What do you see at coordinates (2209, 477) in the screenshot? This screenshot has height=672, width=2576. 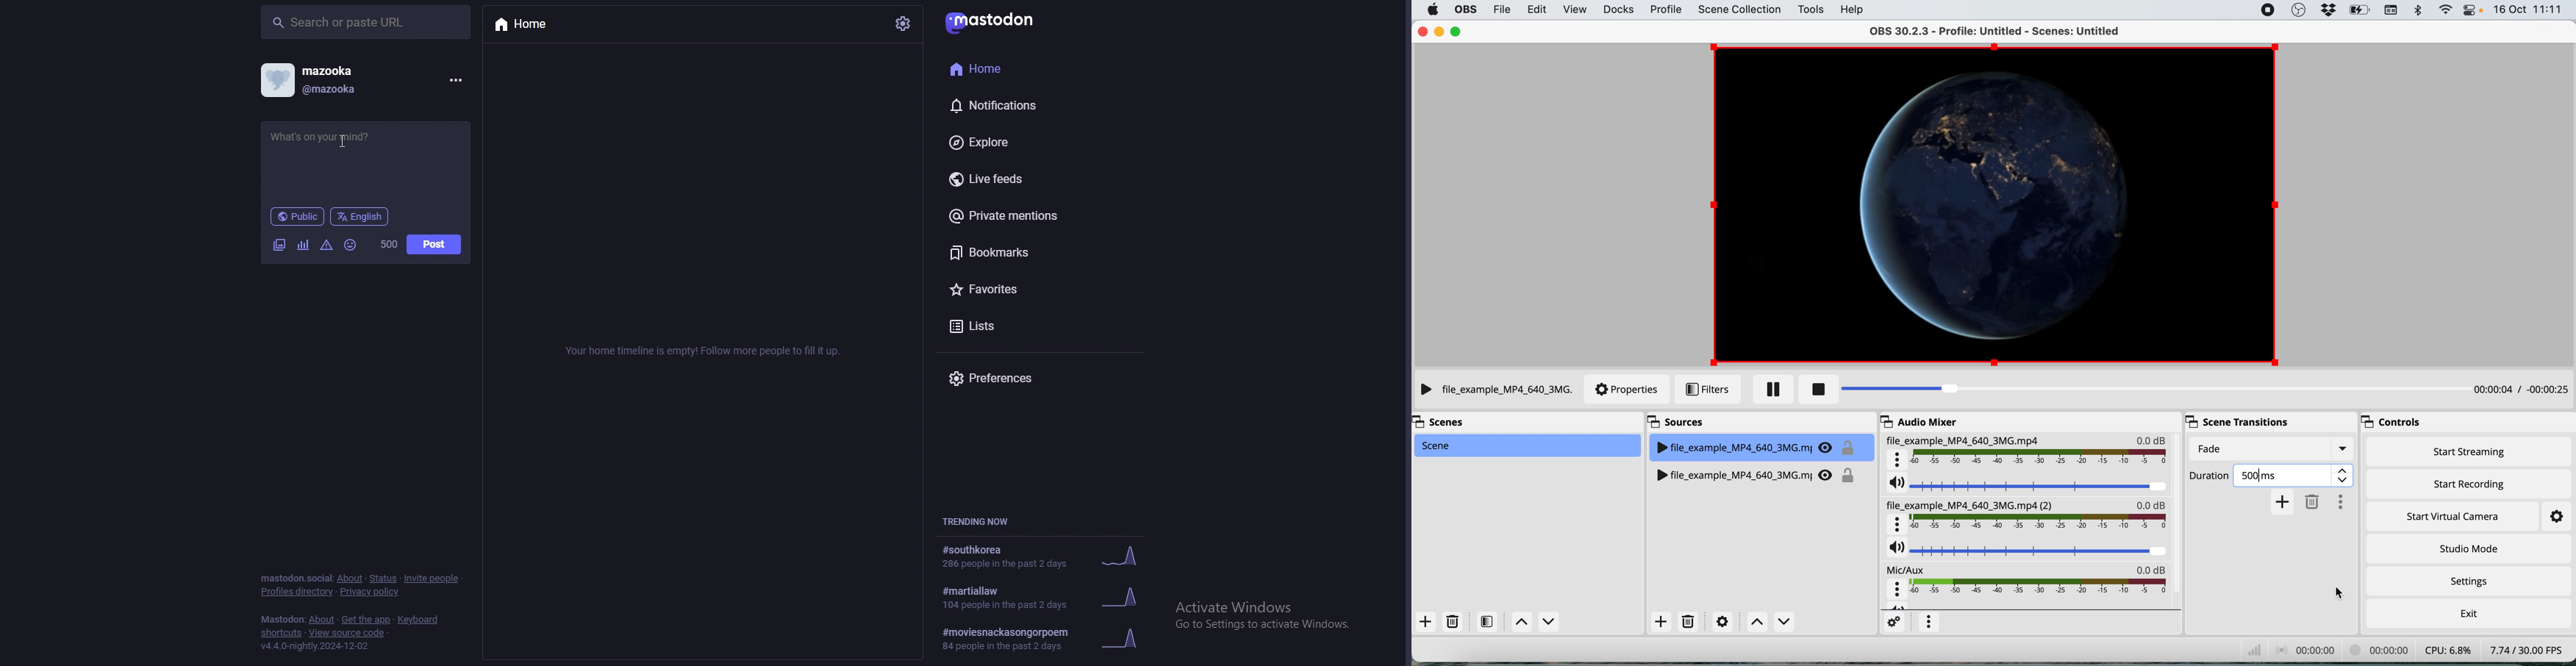 I see `start to select current transition duration` at bounding box center [2209, 477].